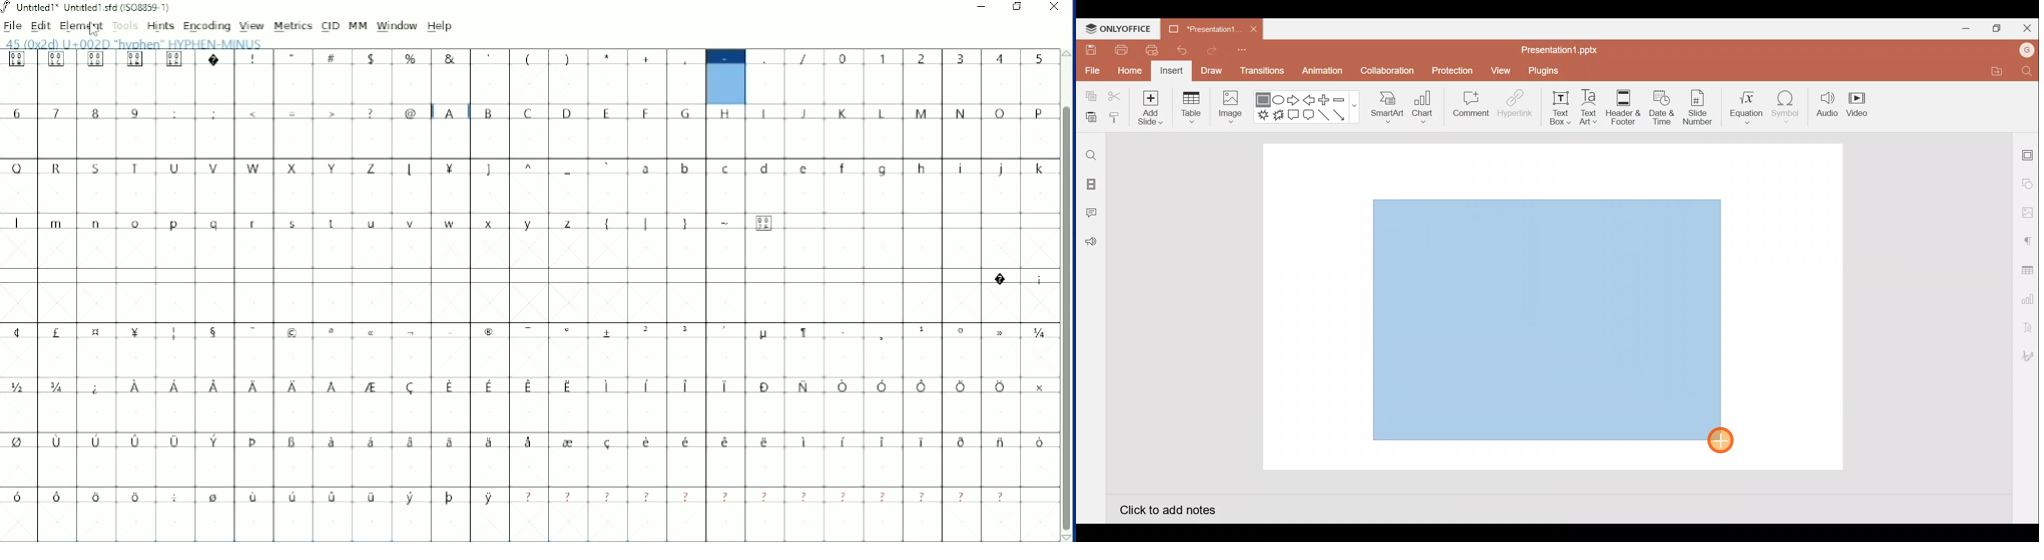 This screenshot has height=560, width=2044. Describe the element at coordinates (1624, 104) in the screenshot. I see `Header & footer` at that location.